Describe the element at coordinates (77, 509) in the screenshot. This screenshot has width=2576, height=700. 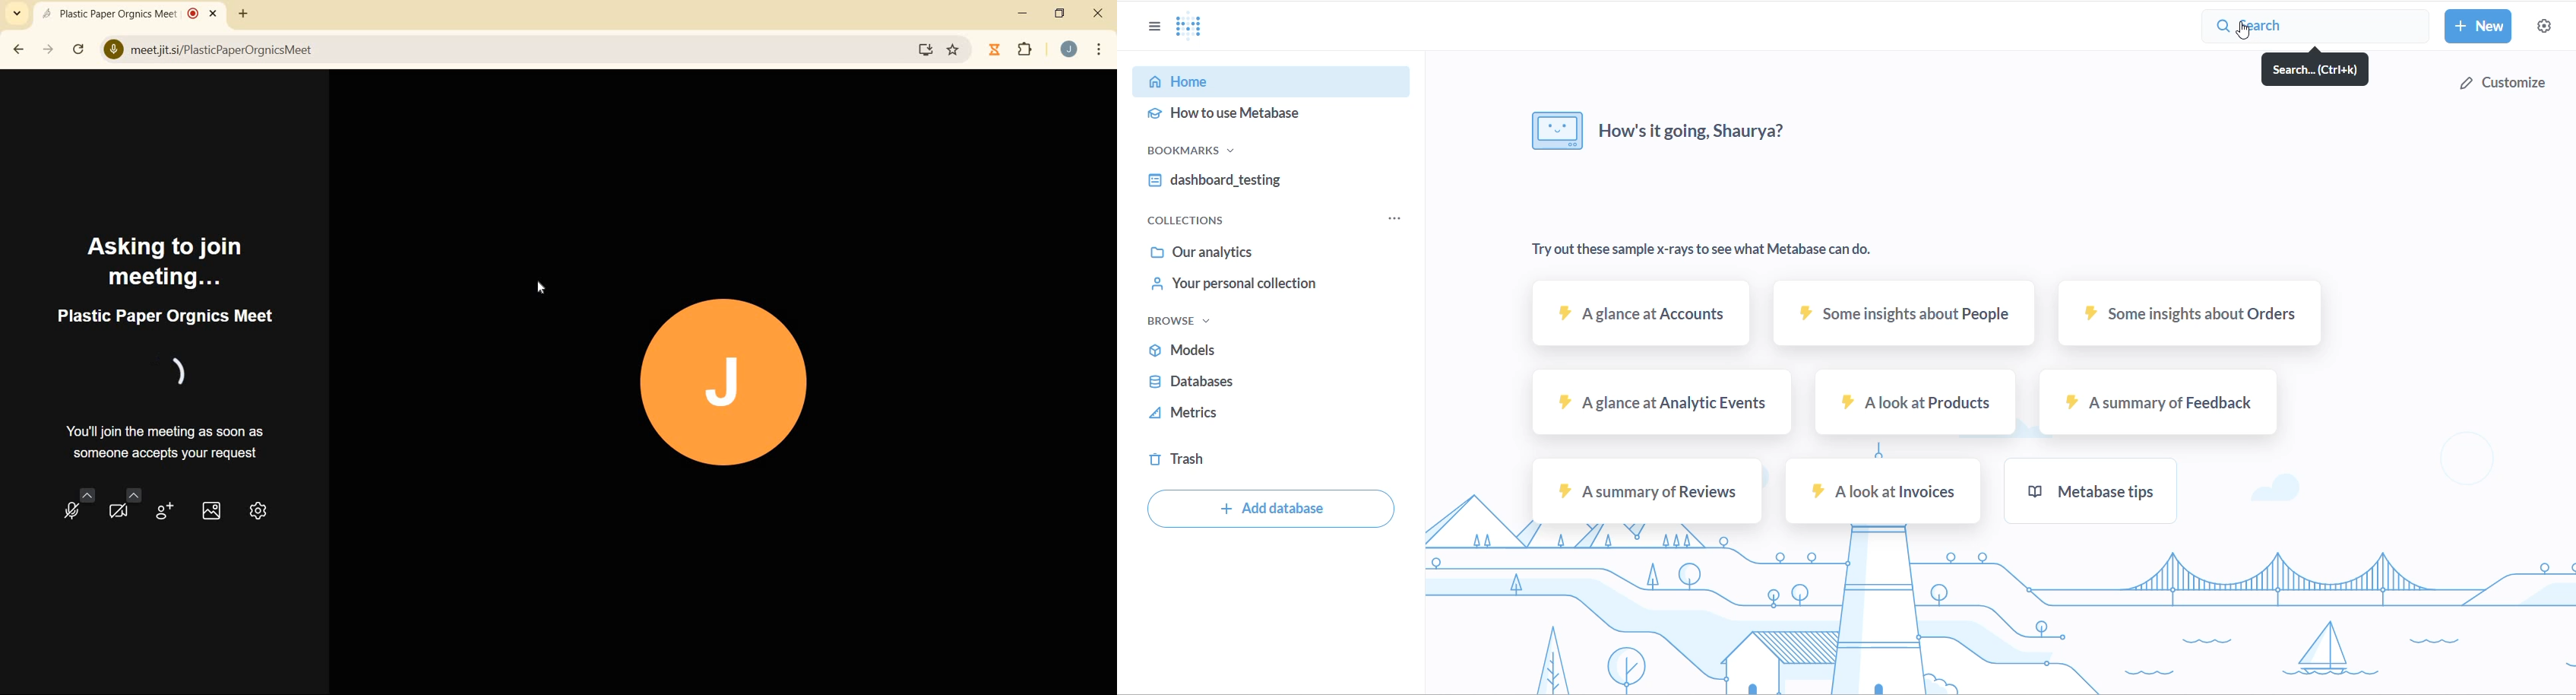
I see `microphone` at that location.